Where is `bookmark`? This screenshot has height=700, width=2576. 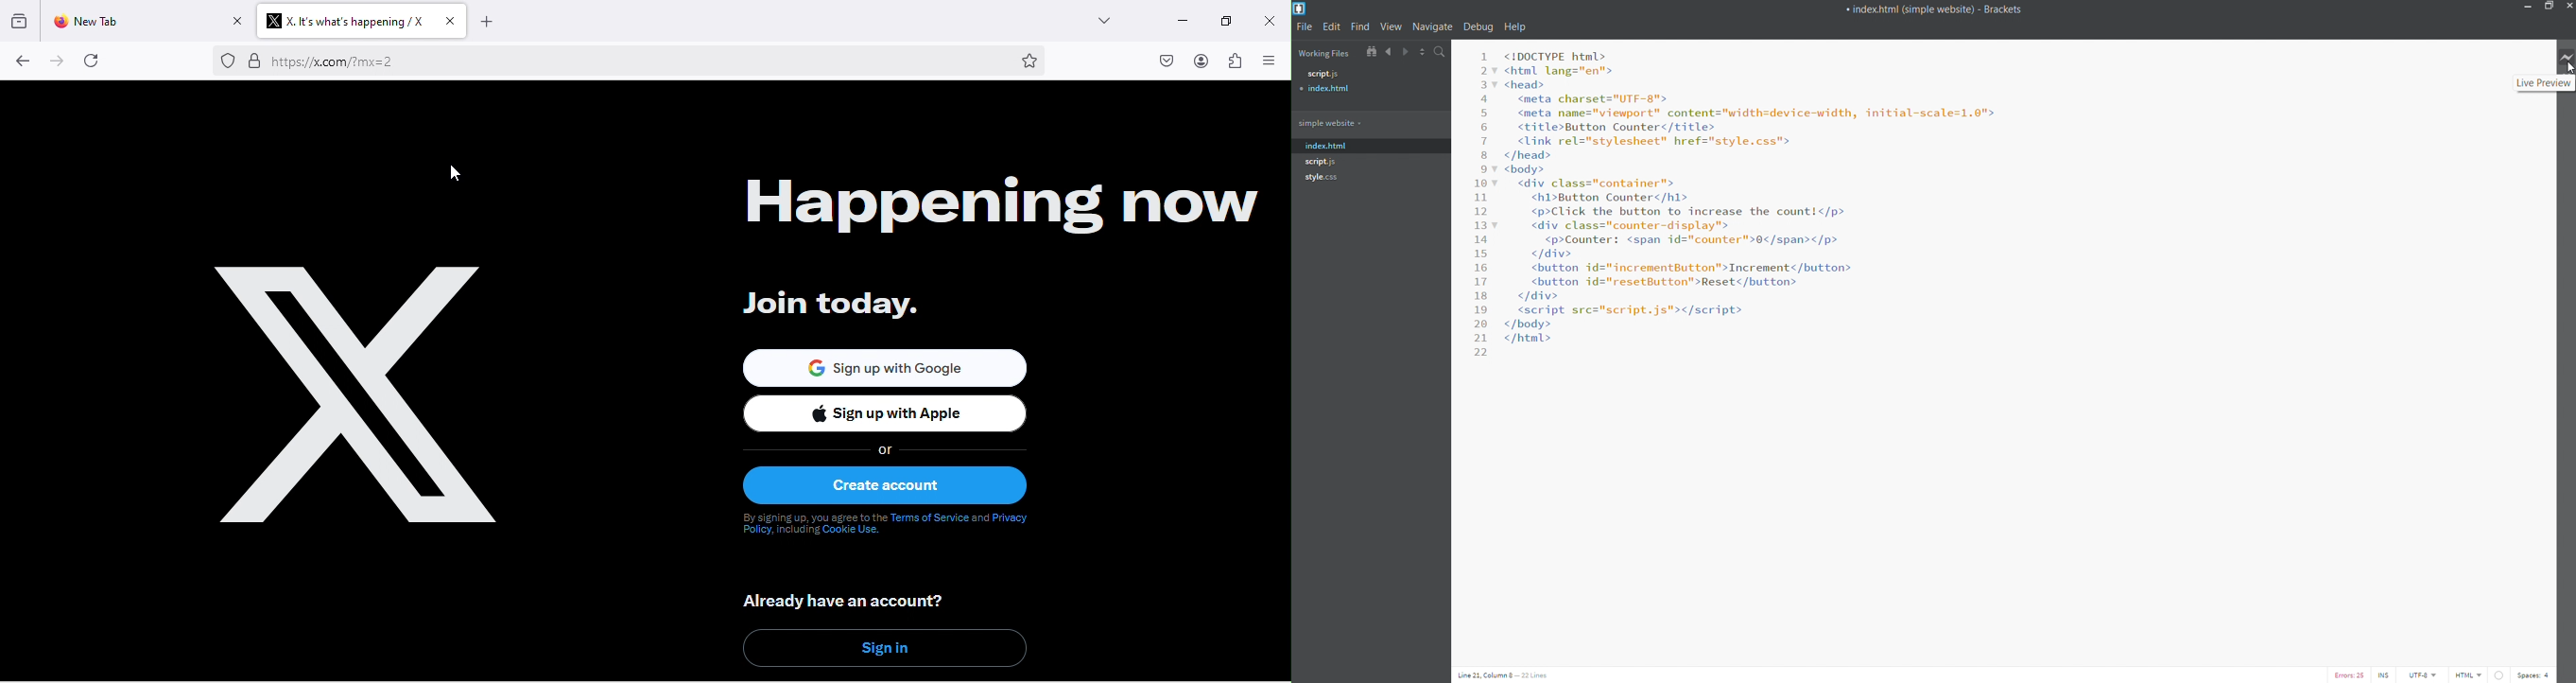 bookmark is located at coordinates (1020, 61).